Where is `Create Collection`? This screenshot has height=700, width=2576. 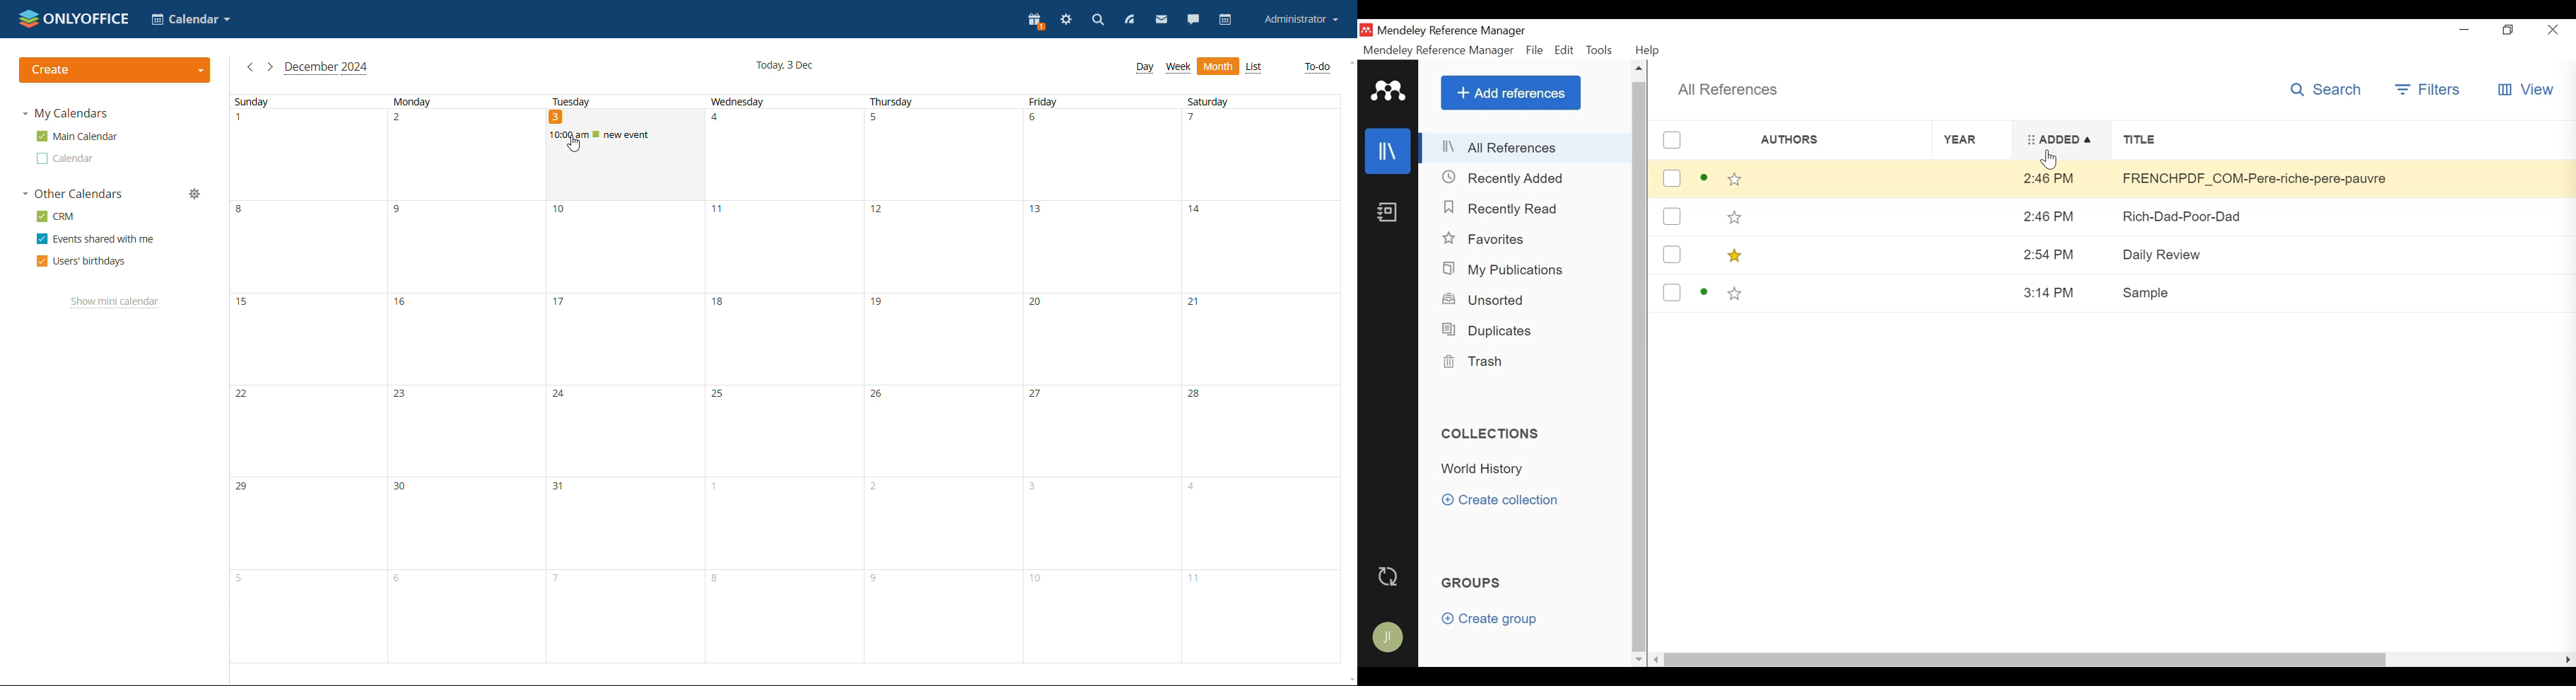 Create Collection is located at coordinates (1505, 500).